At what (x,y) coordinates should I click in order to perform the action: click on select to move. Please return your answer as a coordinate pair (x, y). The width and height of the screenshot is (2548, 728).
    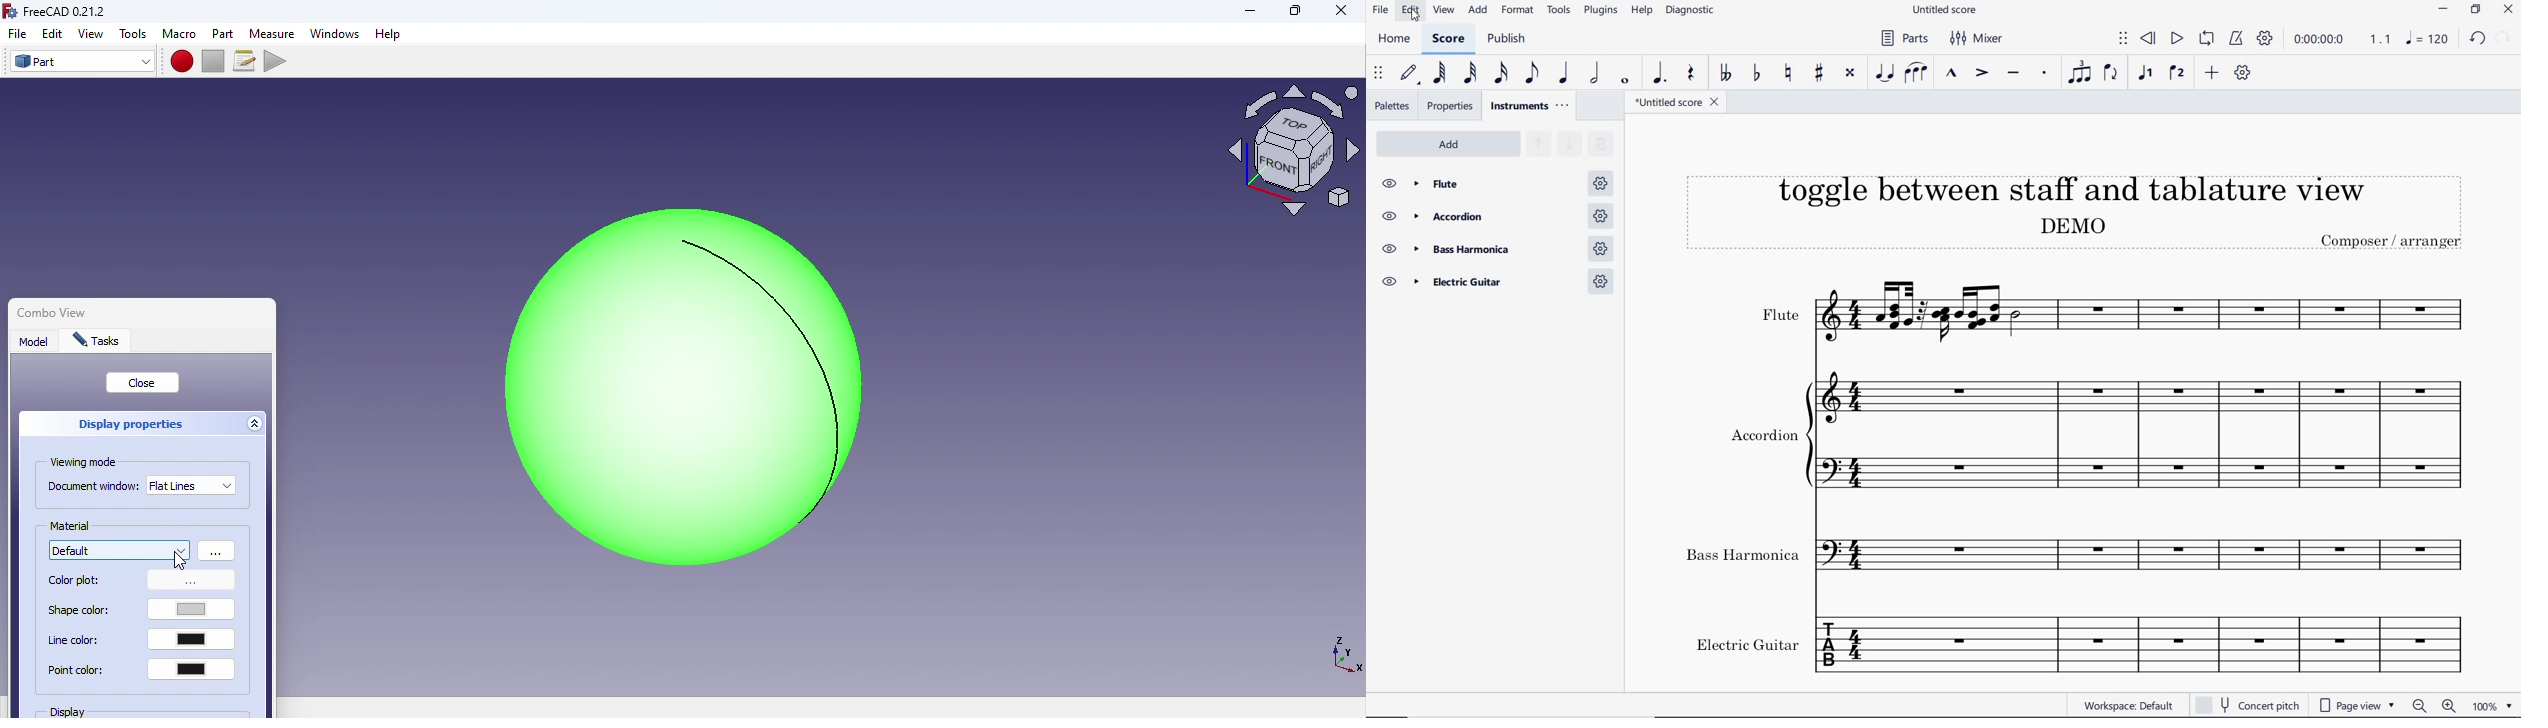
    Looking at the image, I should click on (2123, 39).